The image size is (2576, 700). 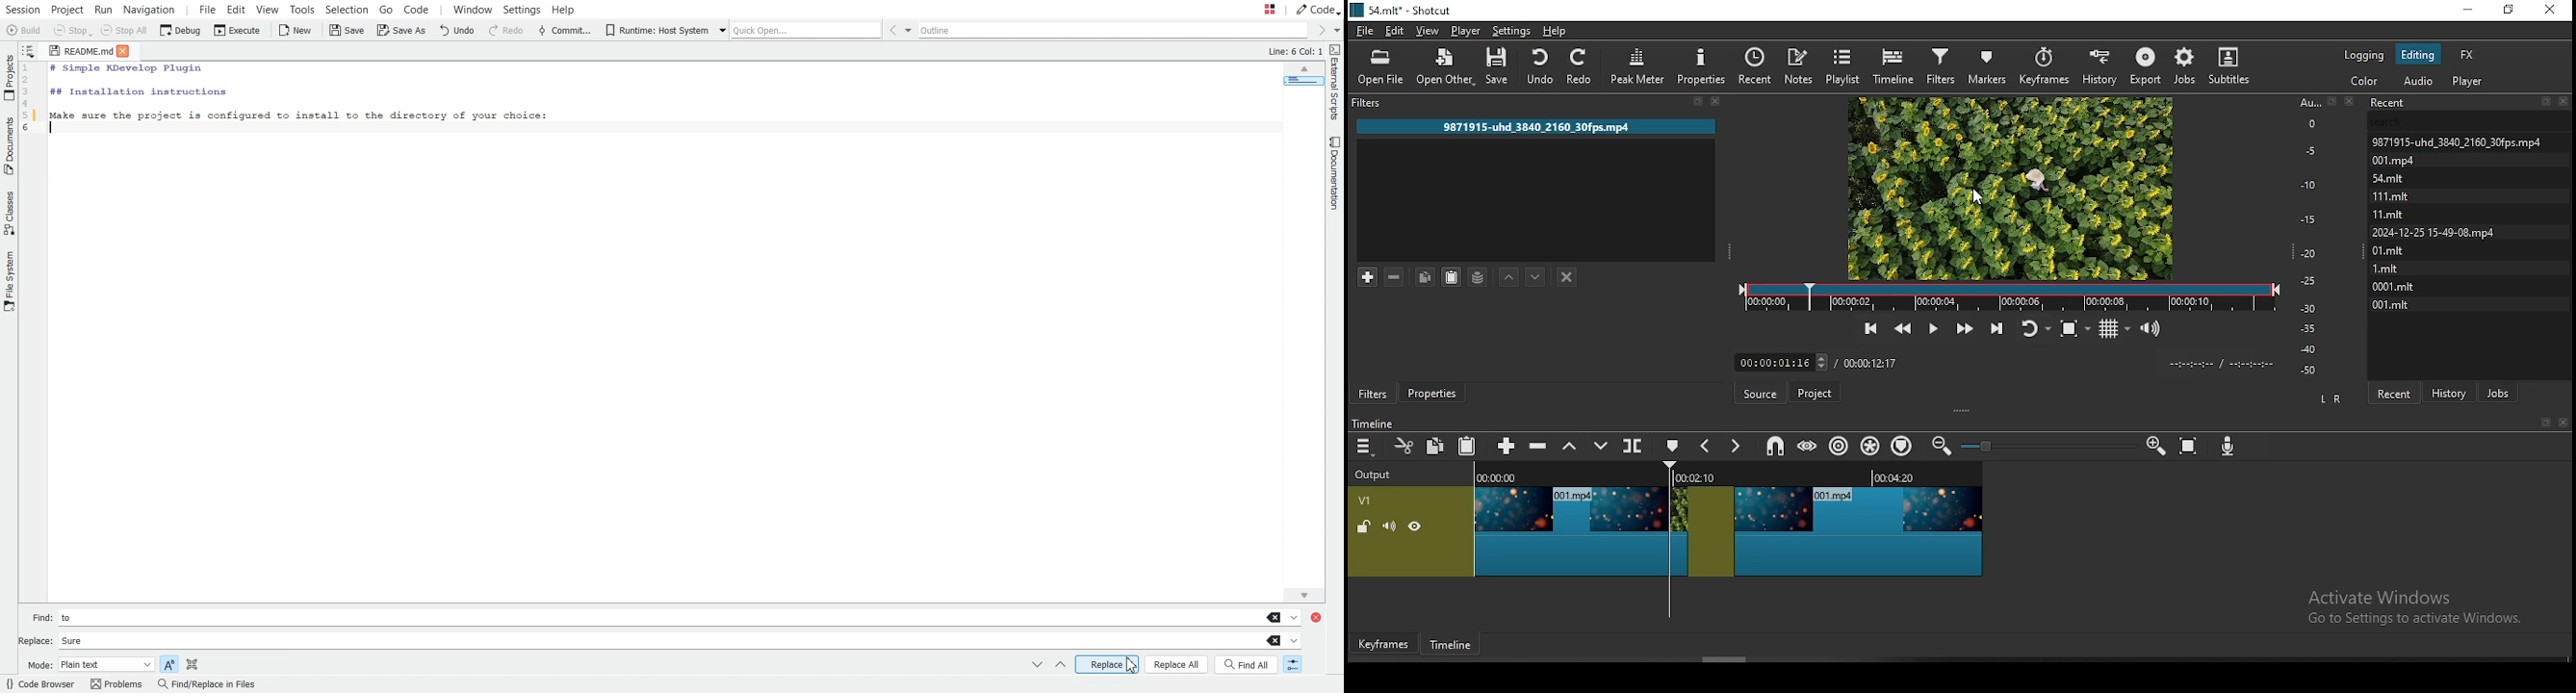 What do you see at coordinates (299, 113) in the screenshot?
I see `Make sure the project is configured to install to the directory of your choice:` at bounding box center [299, 113].